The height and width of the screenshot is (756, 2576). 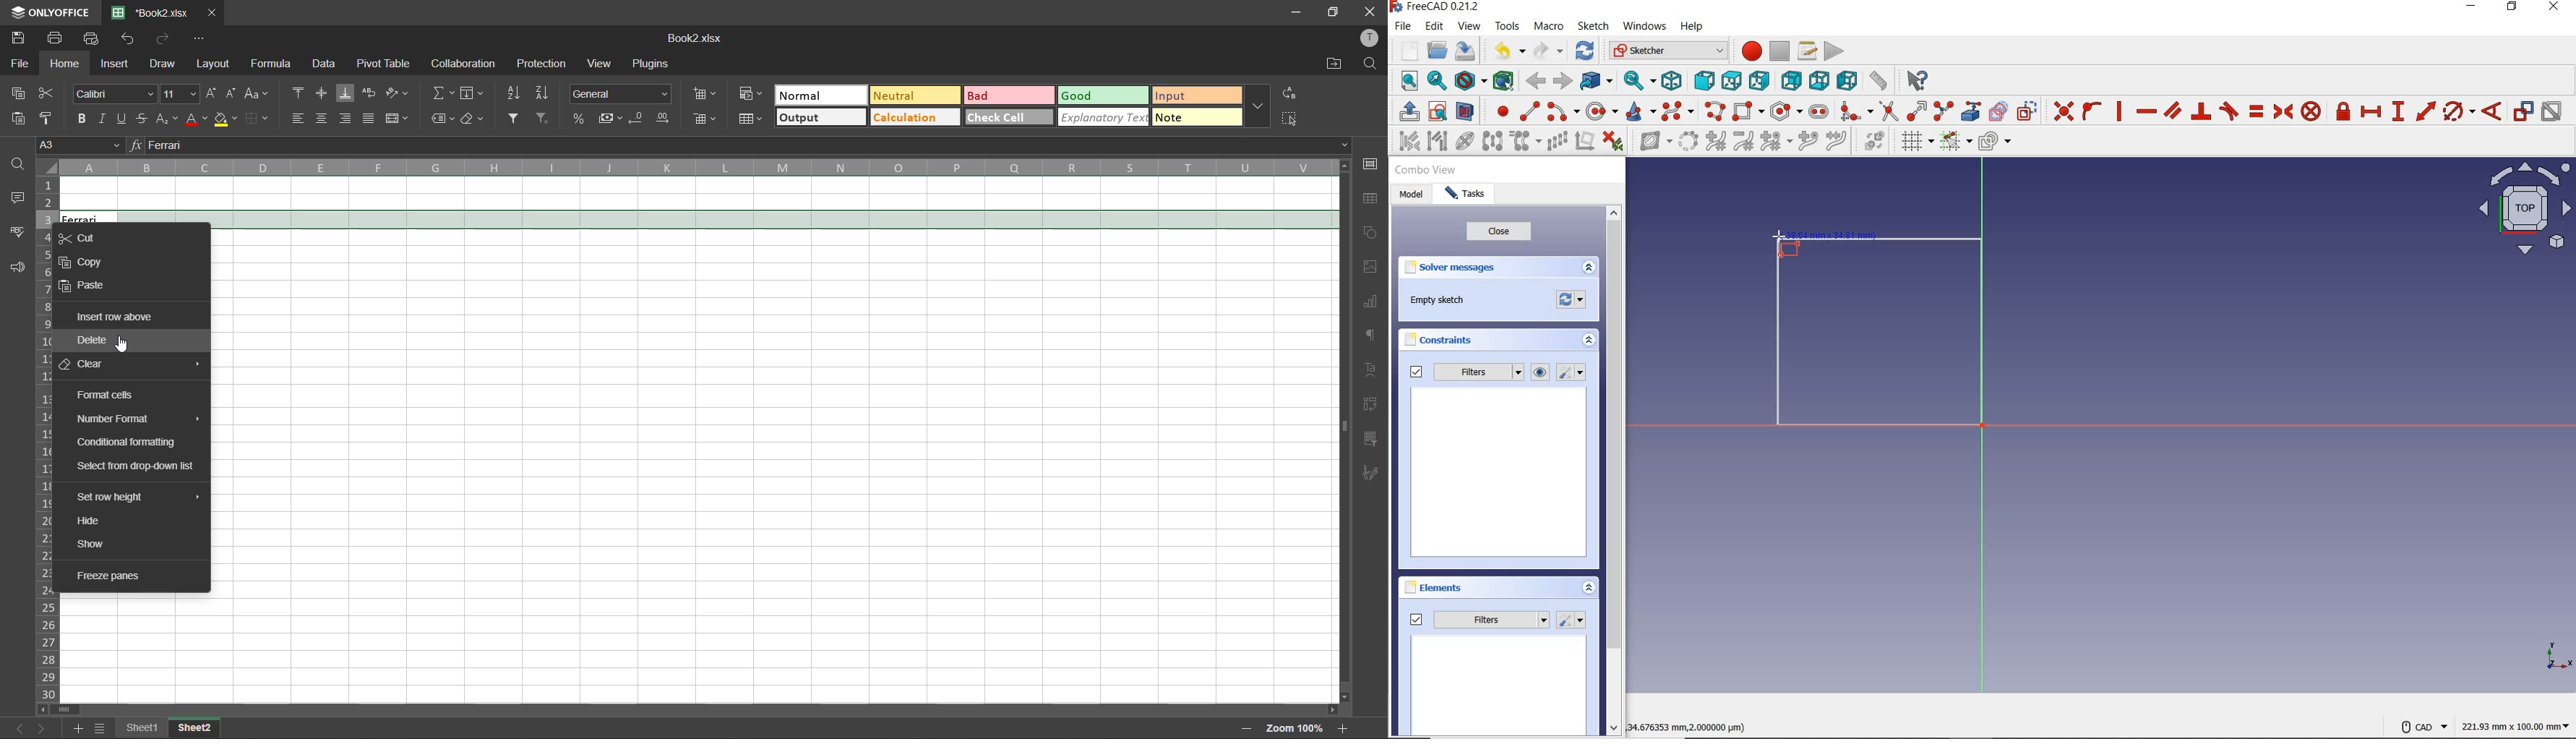 What do you see at coordinates (126, 343) in the screenshot?
I see `cursor` at bounding box center [126, 343].